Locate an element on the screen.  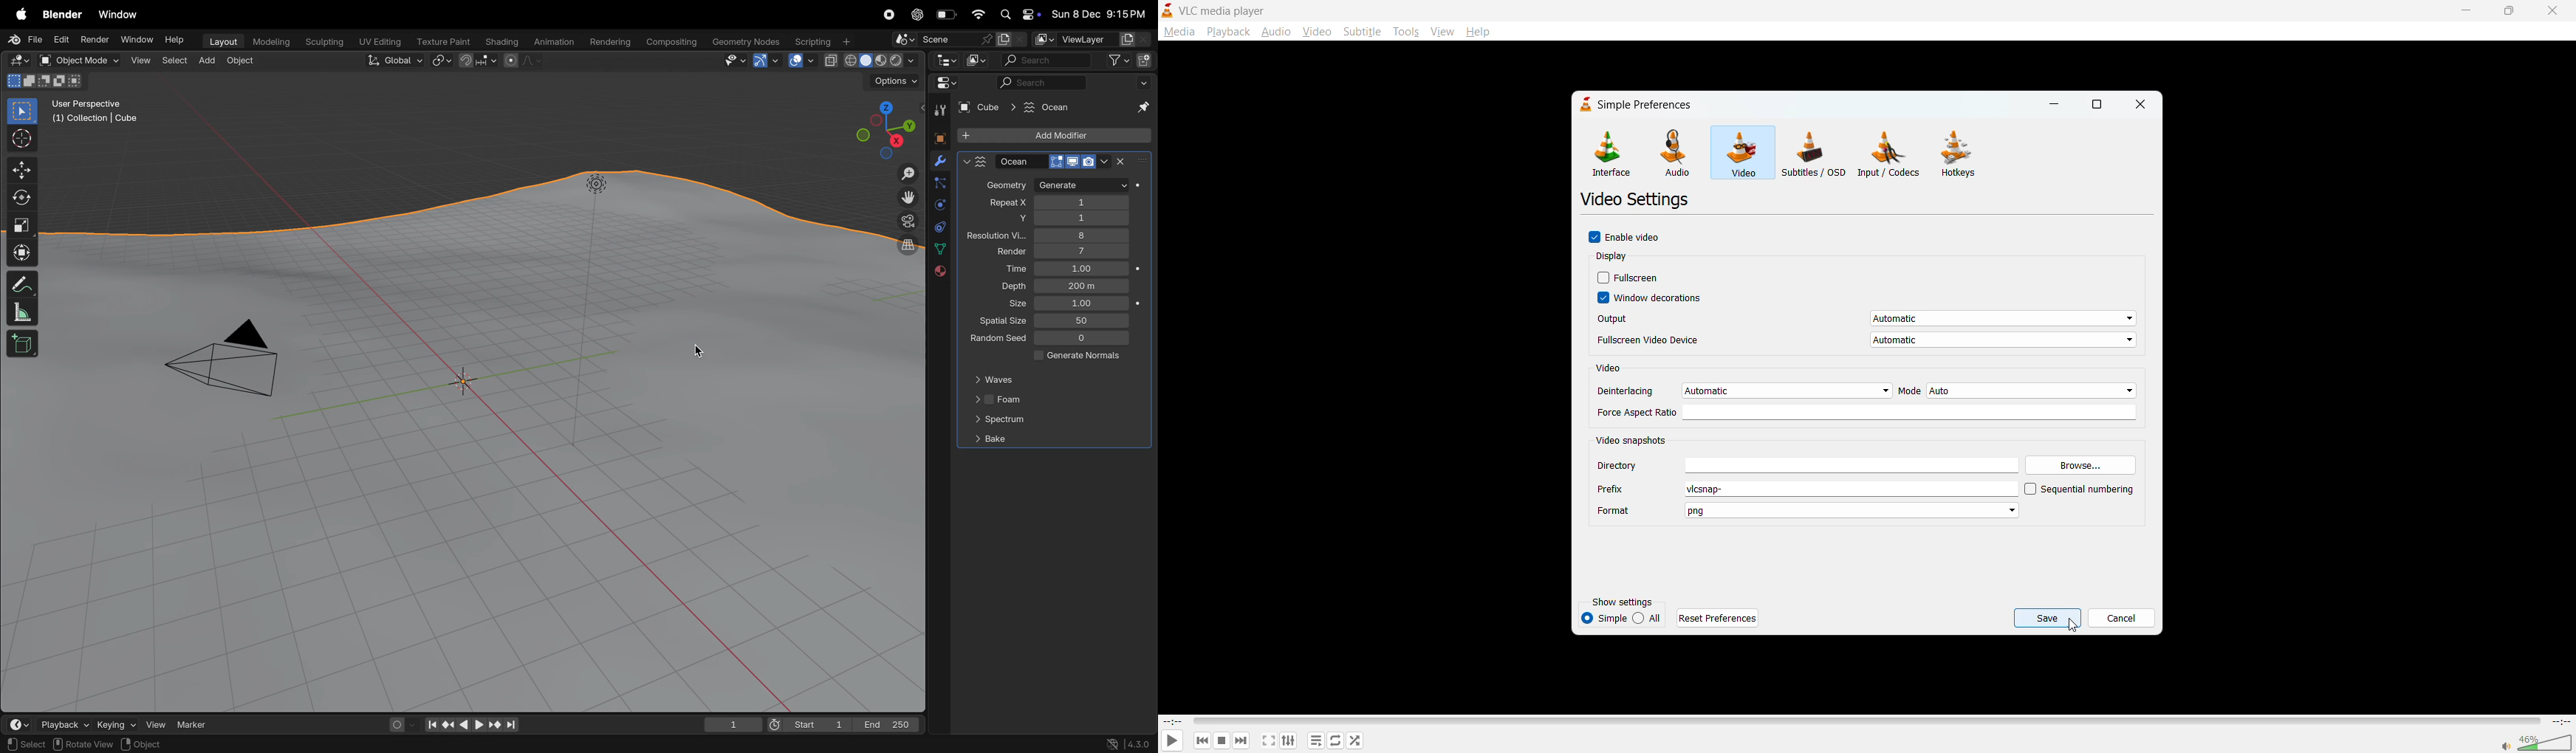
auto keying is located at coordinates (398, 722).